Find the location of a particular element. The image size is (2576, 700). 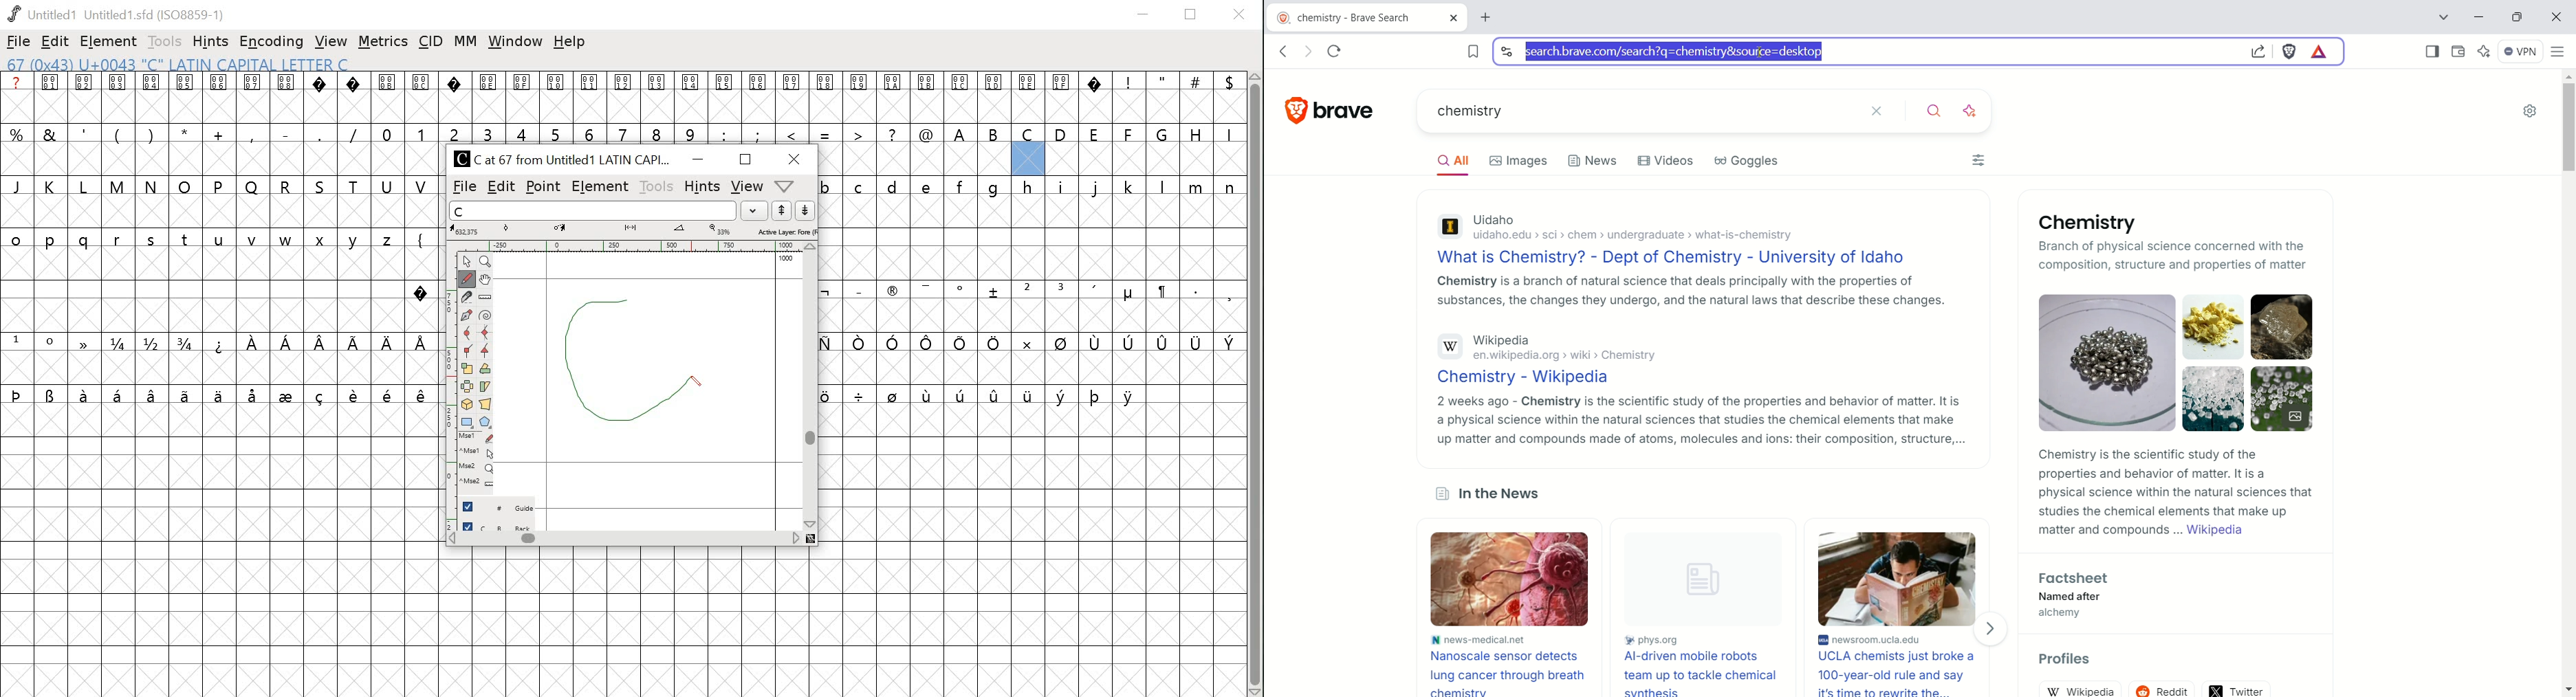

zoom is located at coordinates (488, 261).